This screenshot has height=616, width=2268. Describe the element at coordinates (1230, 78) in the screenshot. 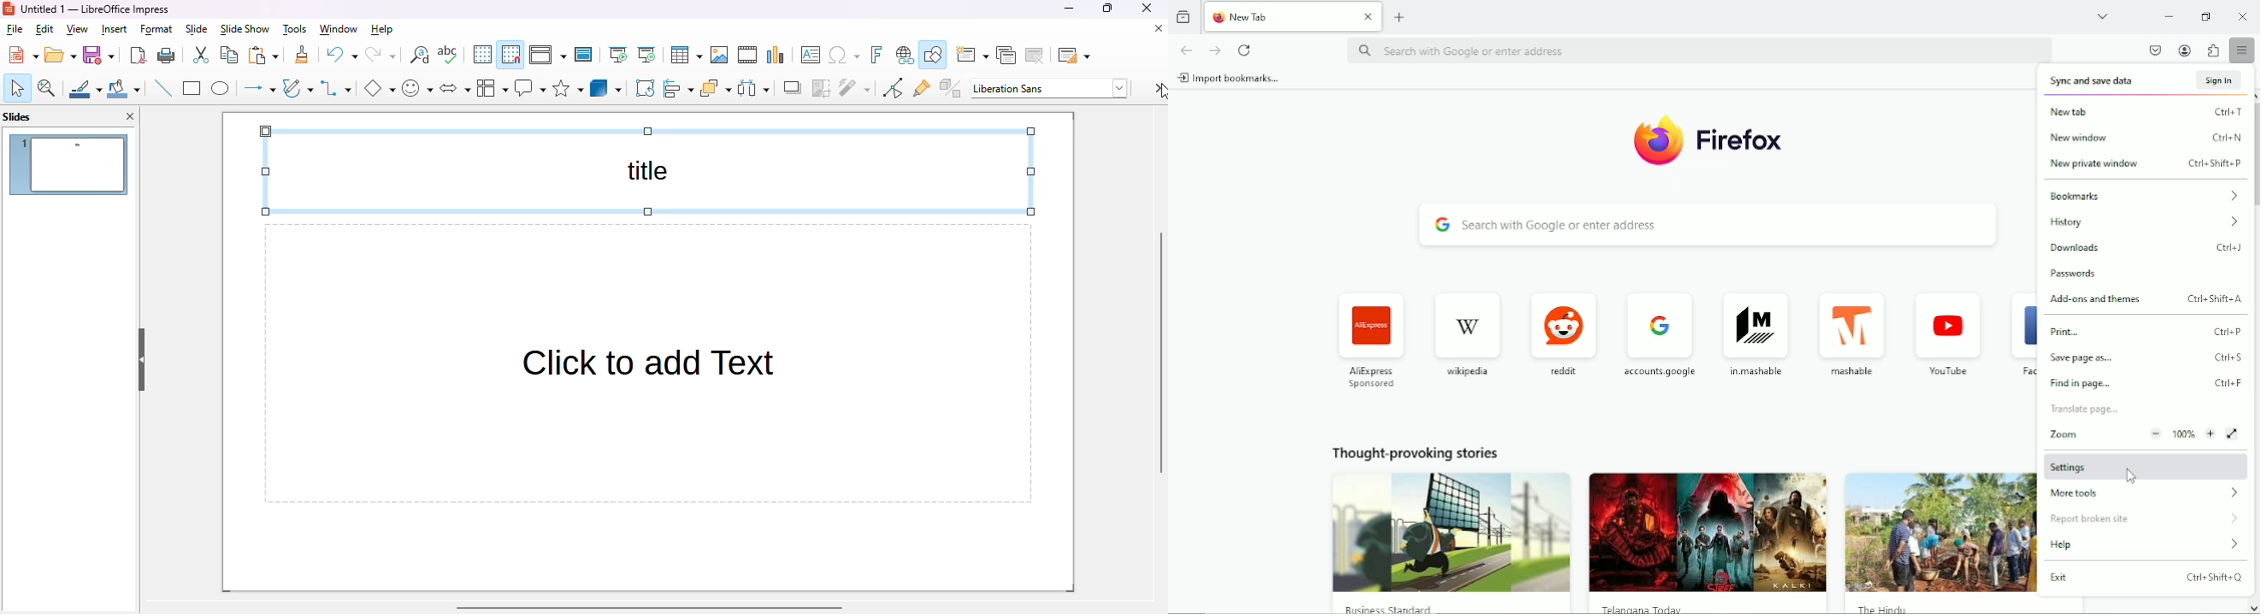

I see `import bookmarks` at that location.